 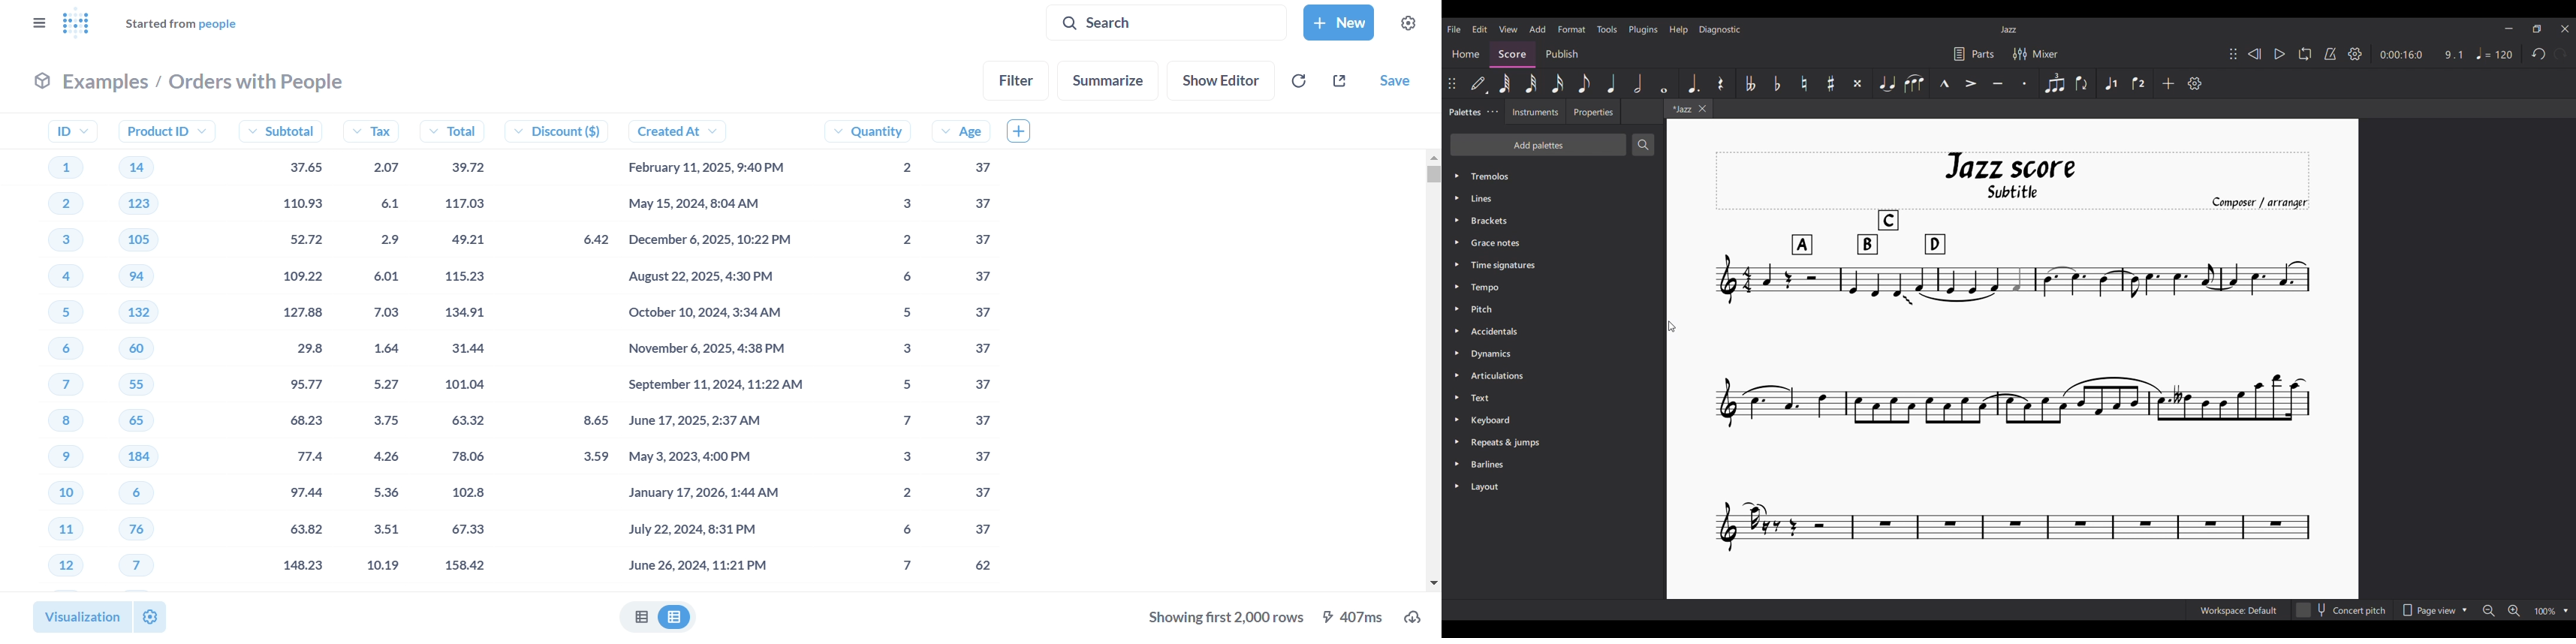 I want to click on Change position, so click(x=2233, y=54).